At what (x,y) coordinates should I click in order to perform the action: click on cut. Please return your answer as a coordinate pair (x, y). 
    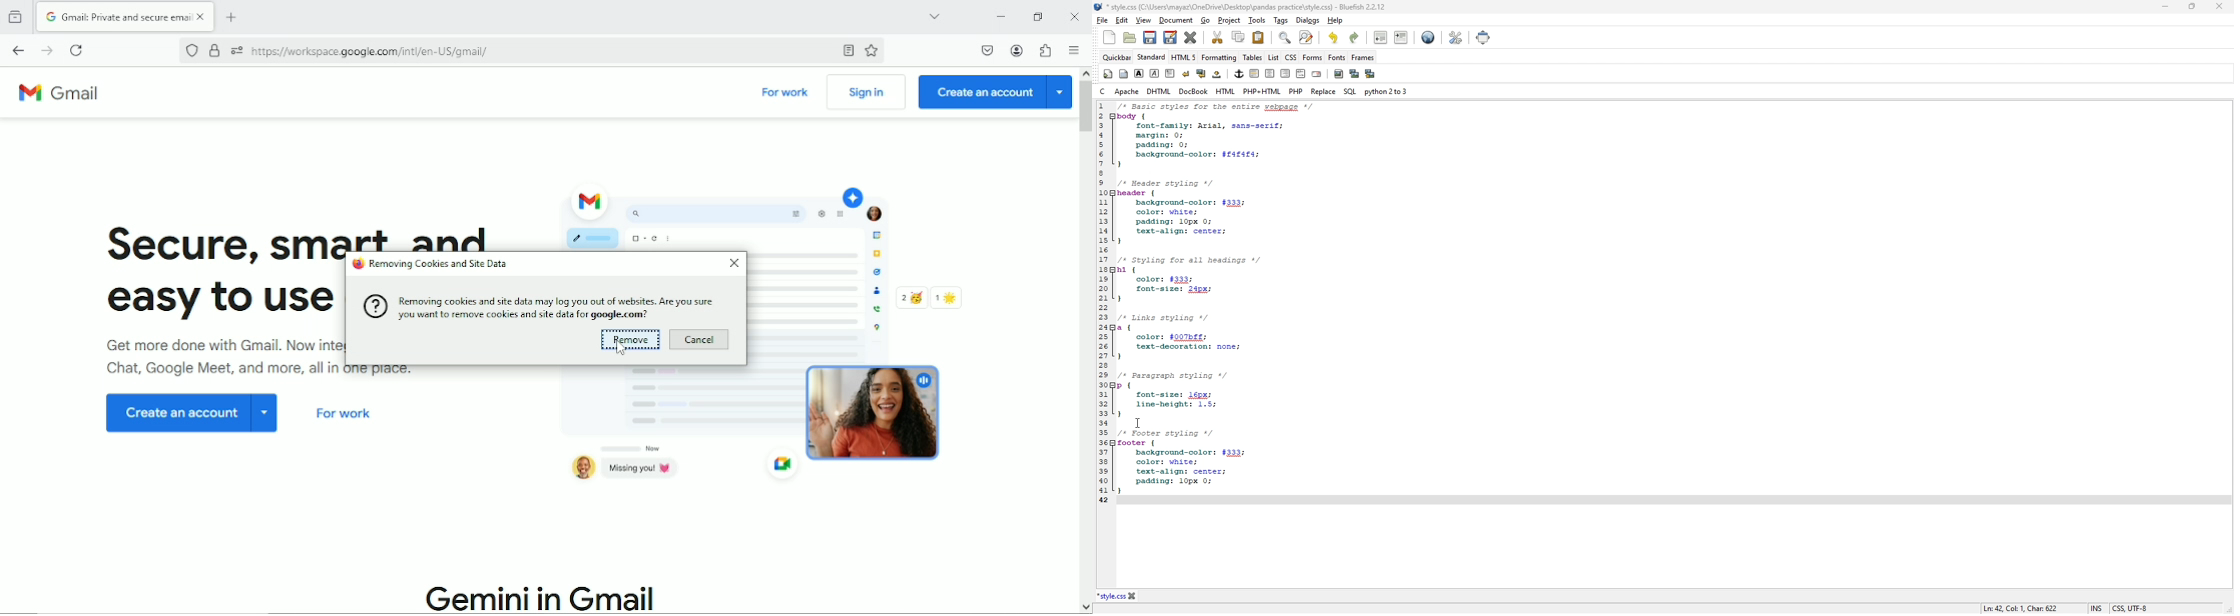
    Looking at the image, I should click on (1219, 37).